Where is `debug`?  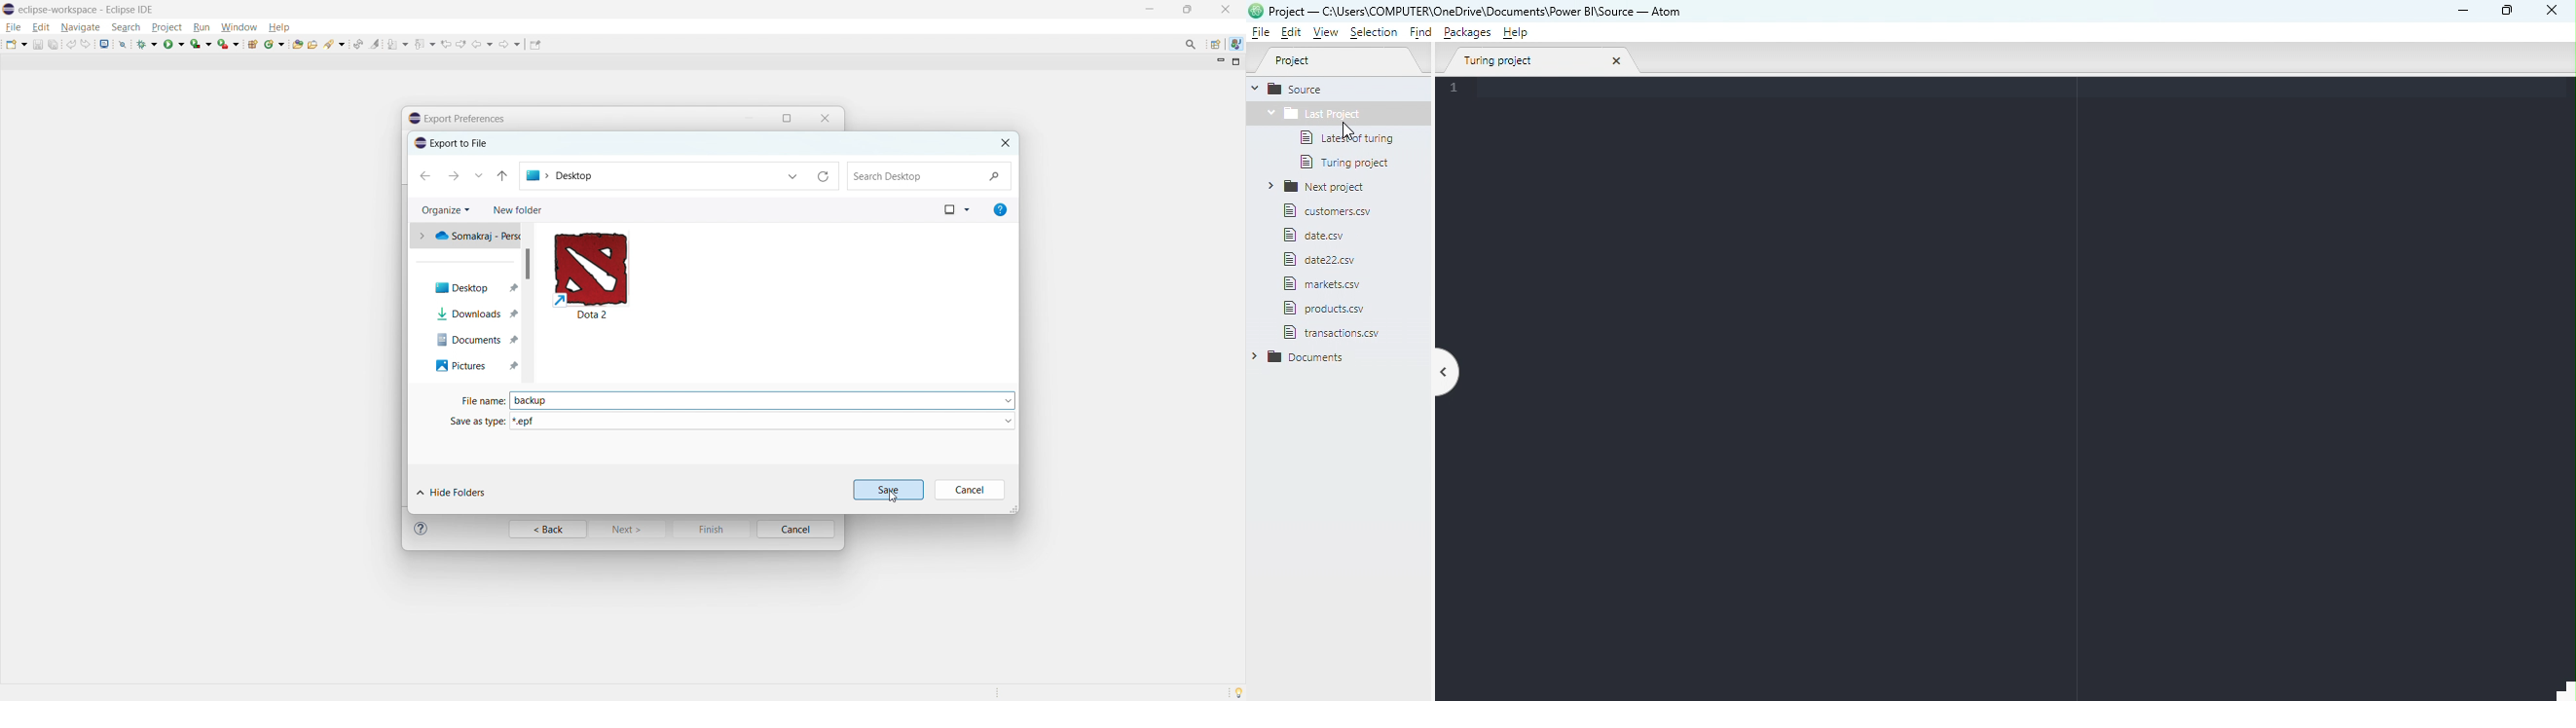 debug is located at coordinates (147, 44).